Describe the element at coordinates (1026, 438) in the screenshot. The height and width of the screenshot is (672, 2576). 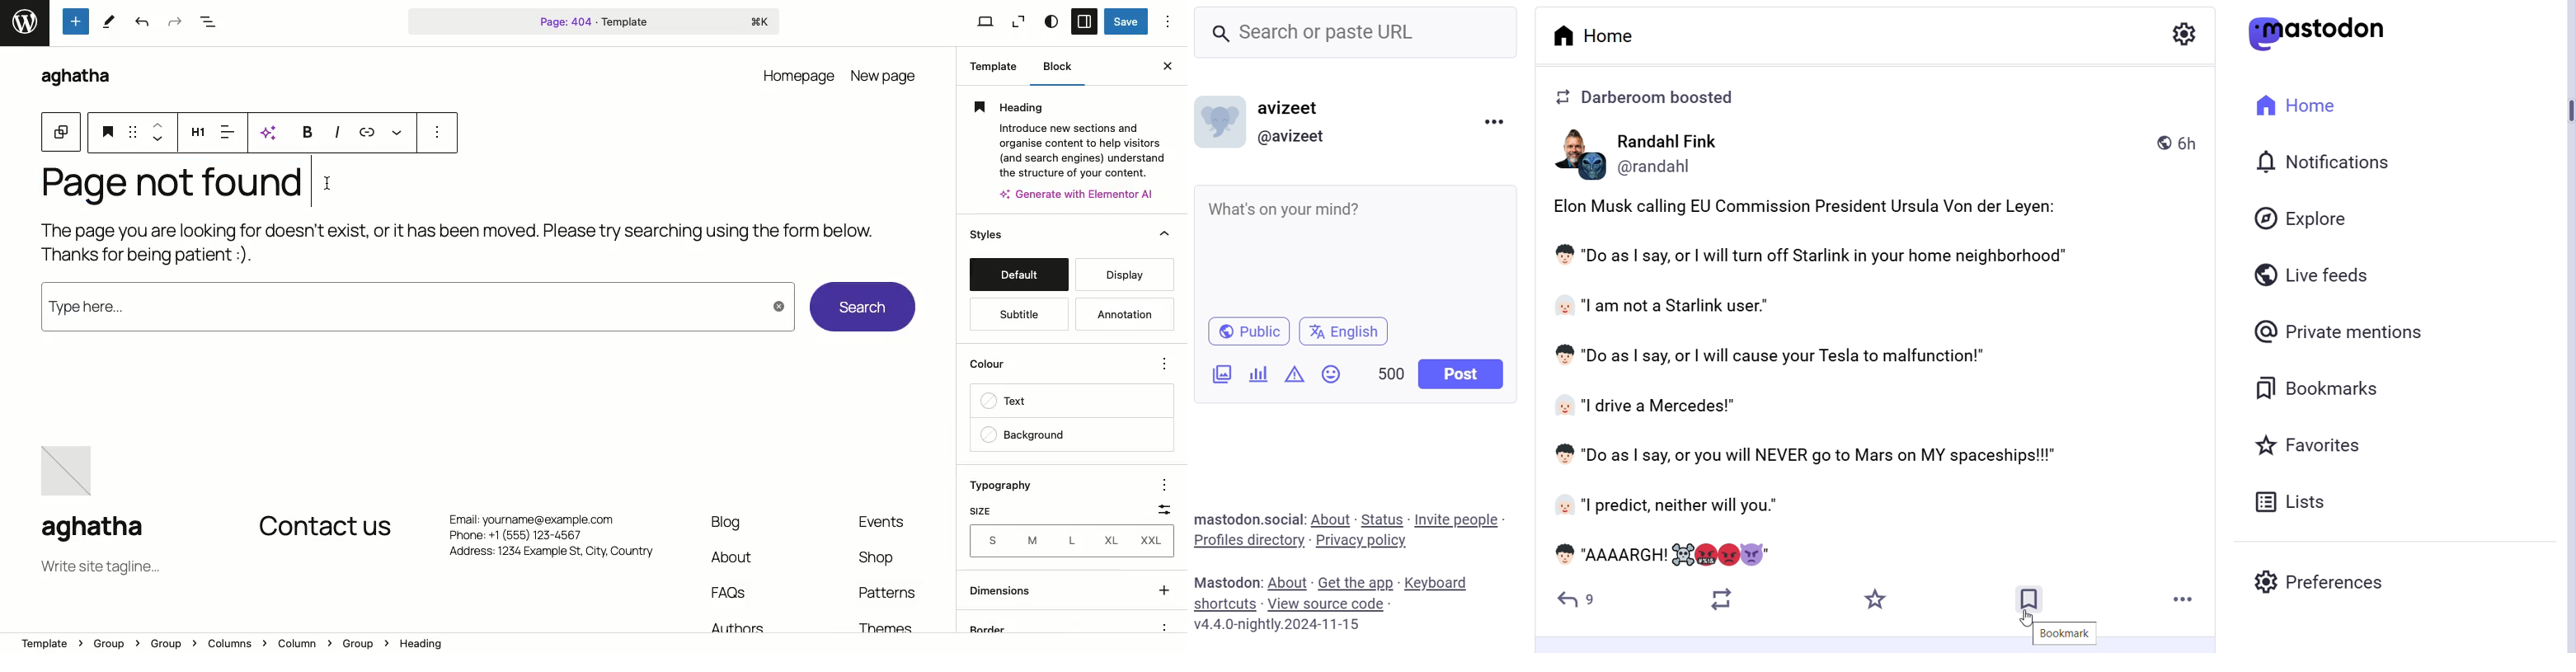
I see `backgroung` at that location.